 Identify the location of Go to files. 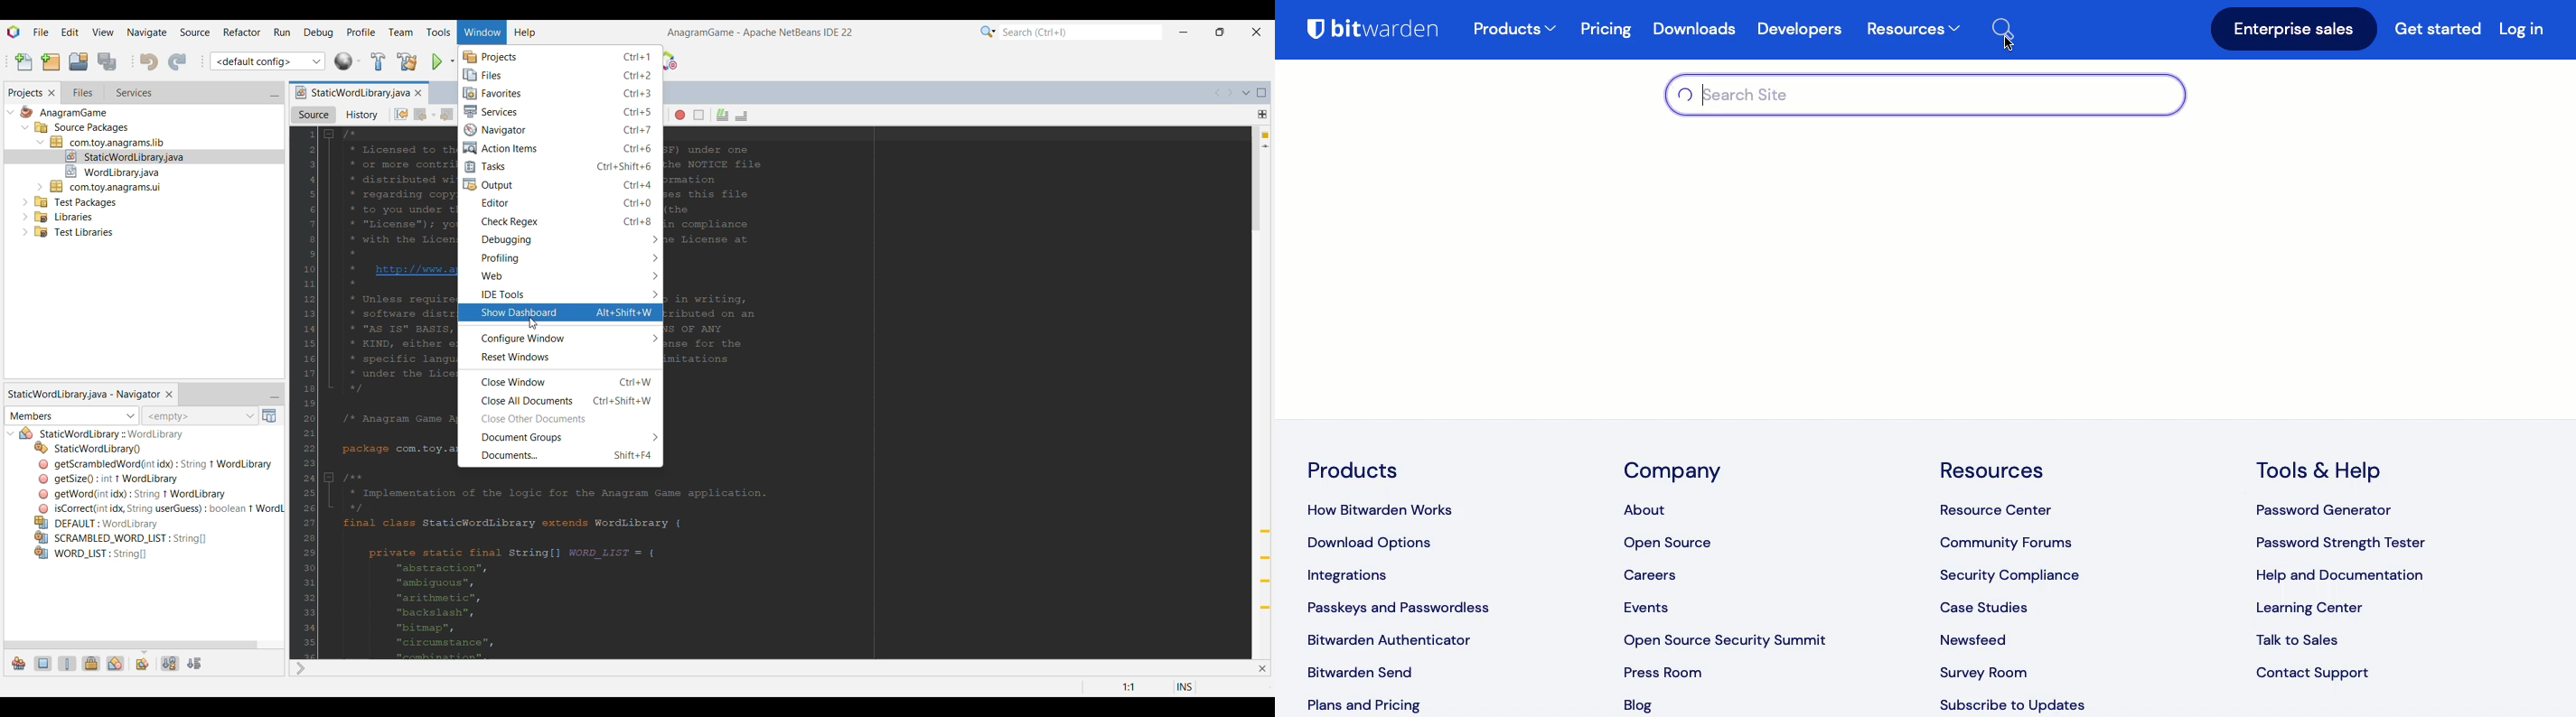
(82, 92).